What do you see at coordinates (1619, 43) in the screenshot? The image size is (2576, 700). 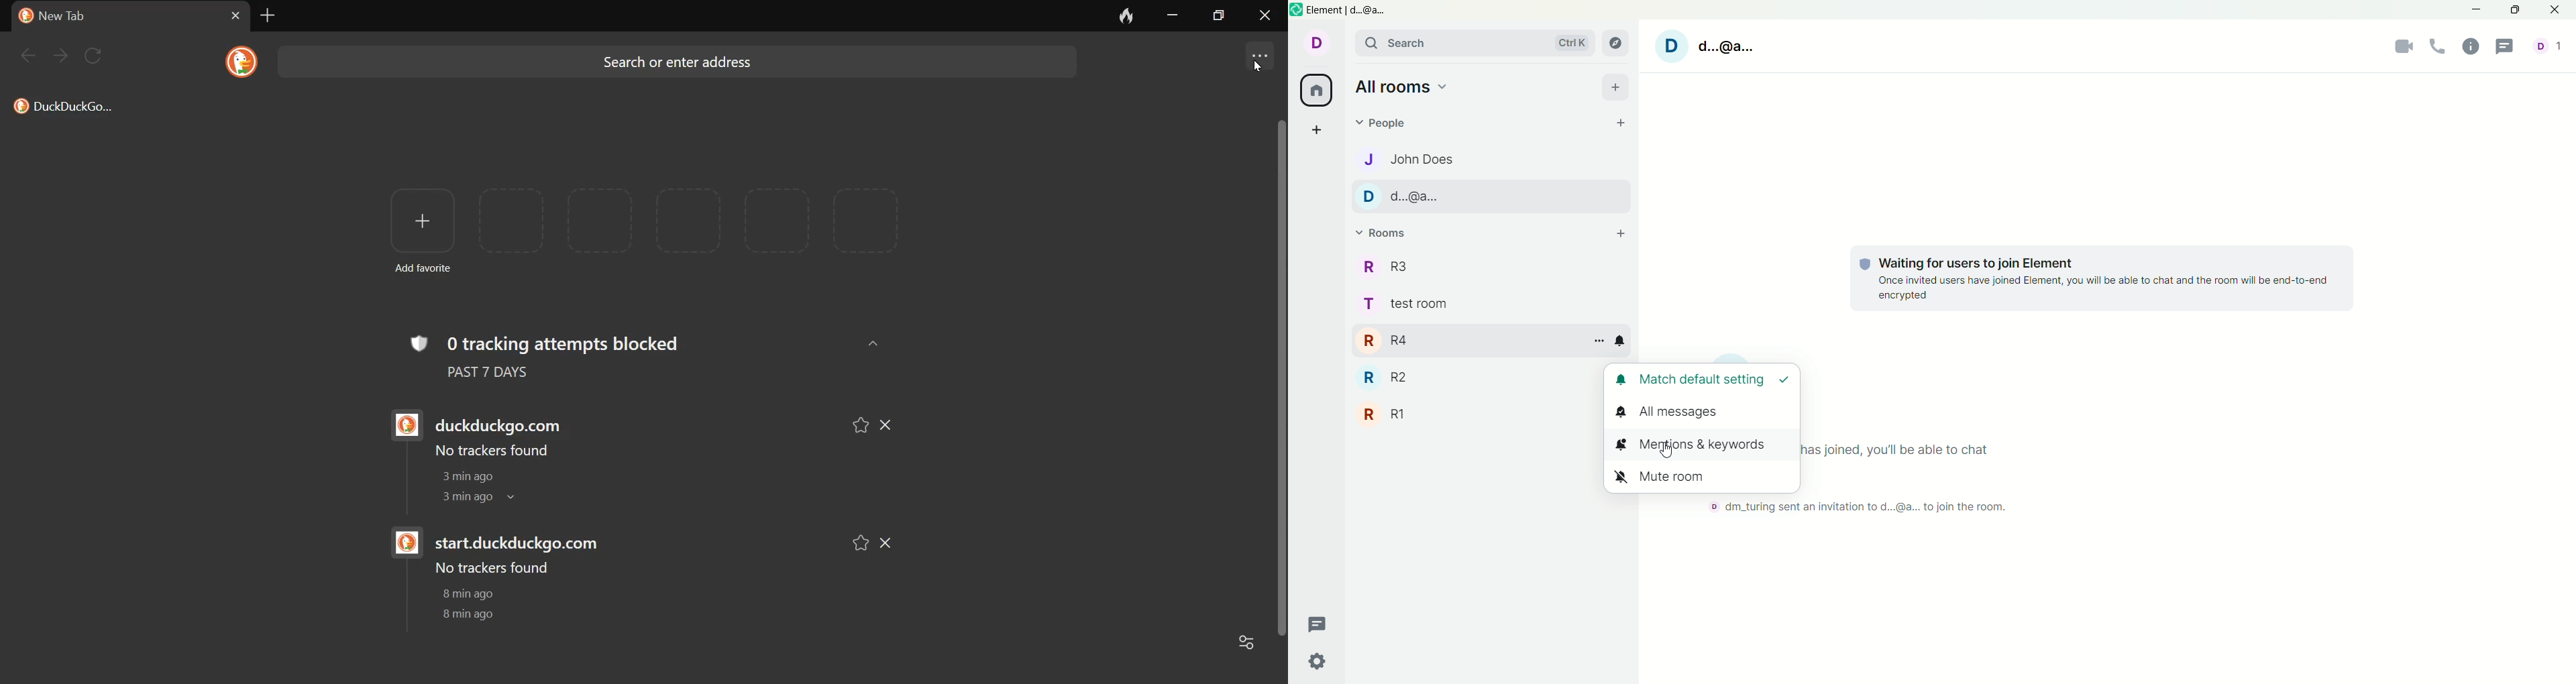 I see `explore room` at bounding box center [1619, 43].